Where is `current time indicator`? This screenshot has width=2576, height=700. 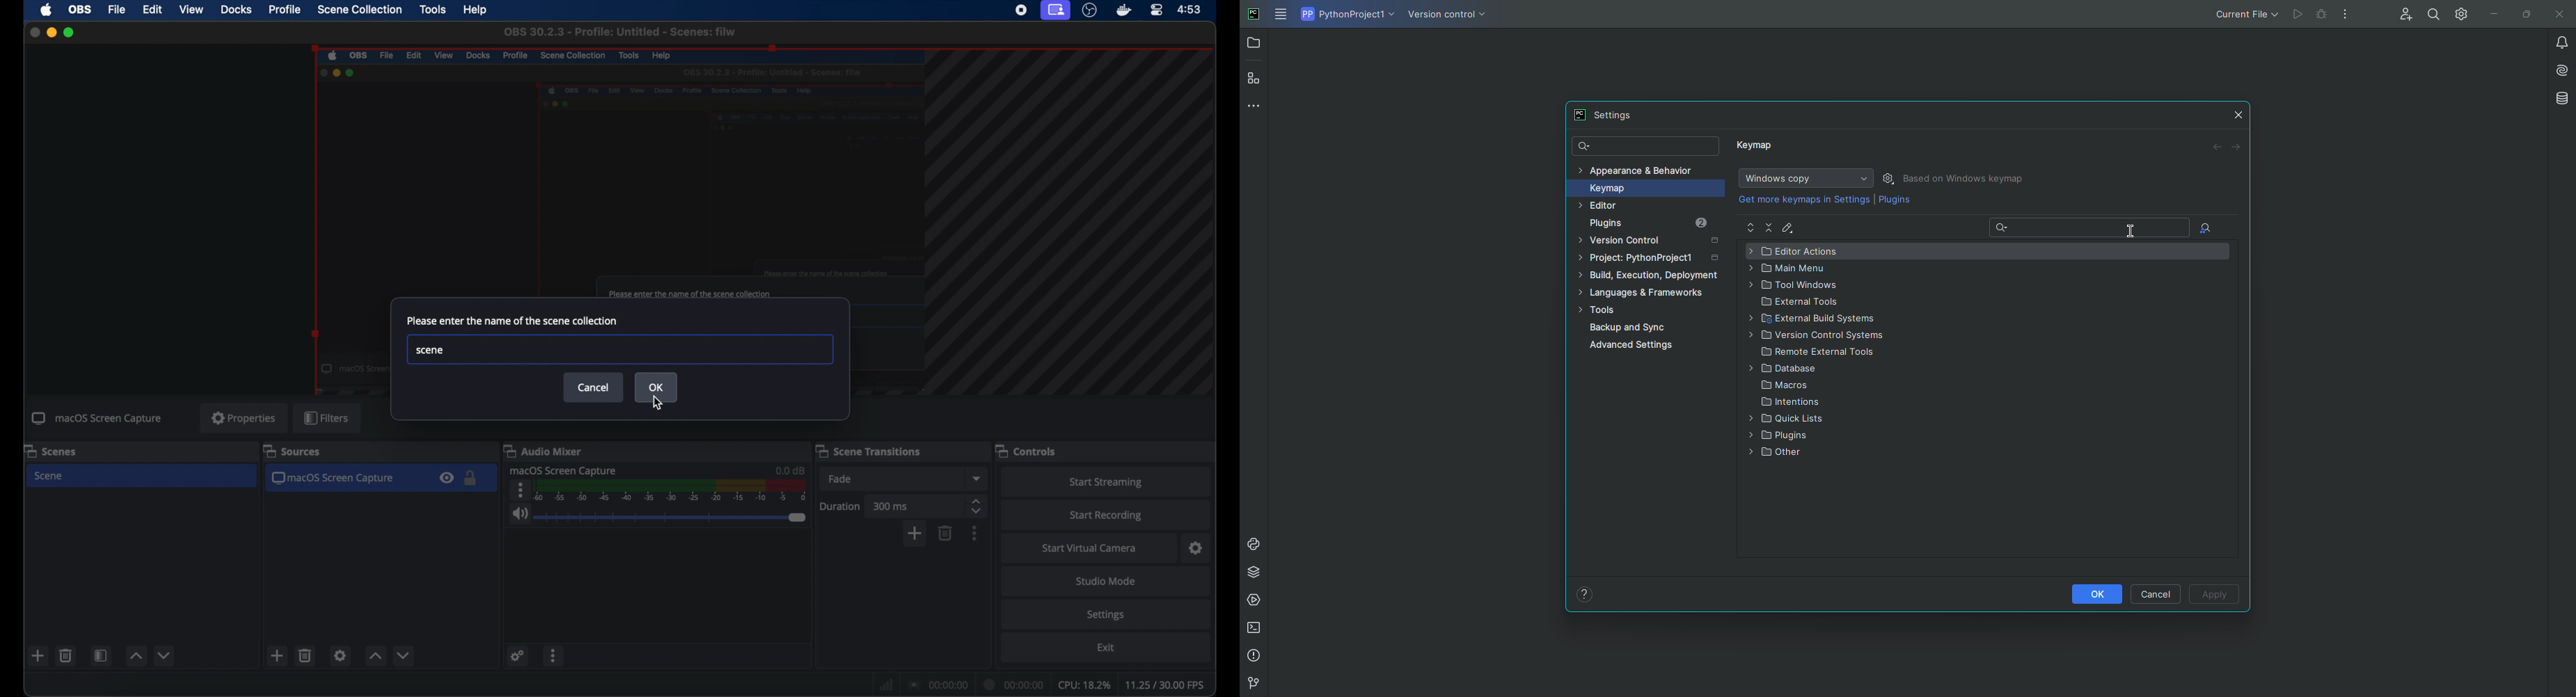
current time indicator is located at coordinates (1016, 682).